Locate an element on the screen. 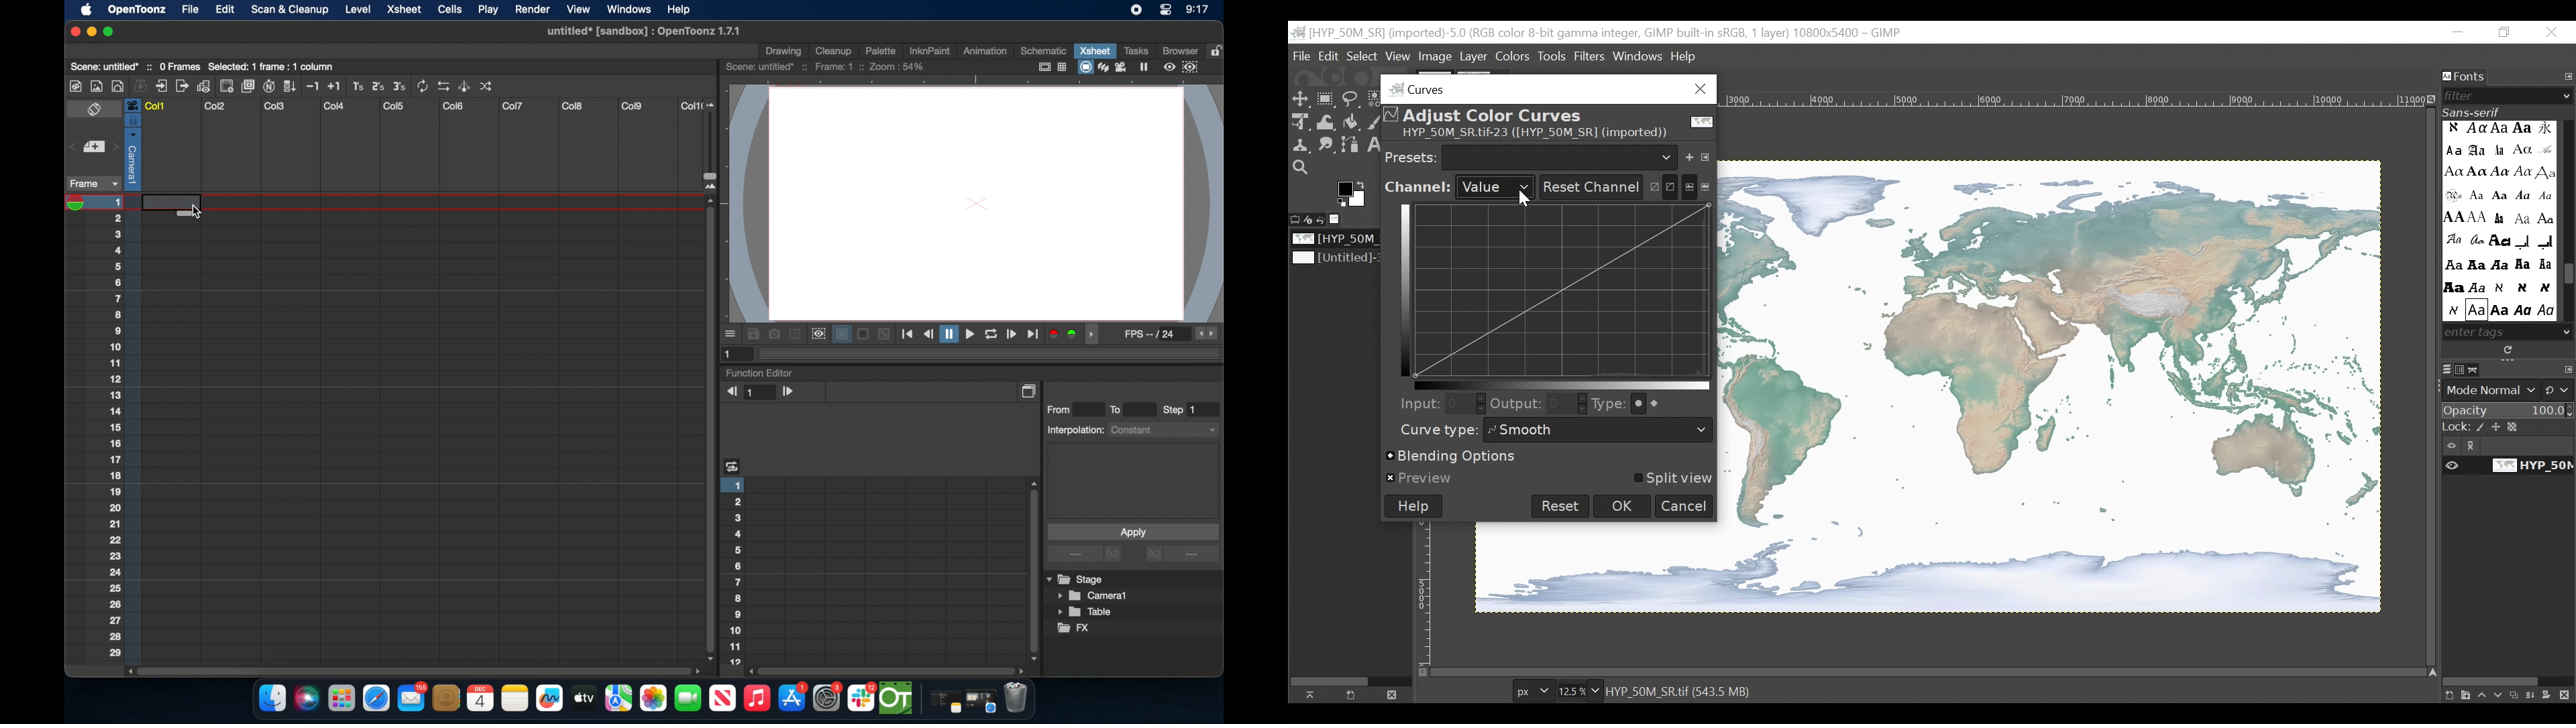  Fonts is located at coordinates (2465, 77).